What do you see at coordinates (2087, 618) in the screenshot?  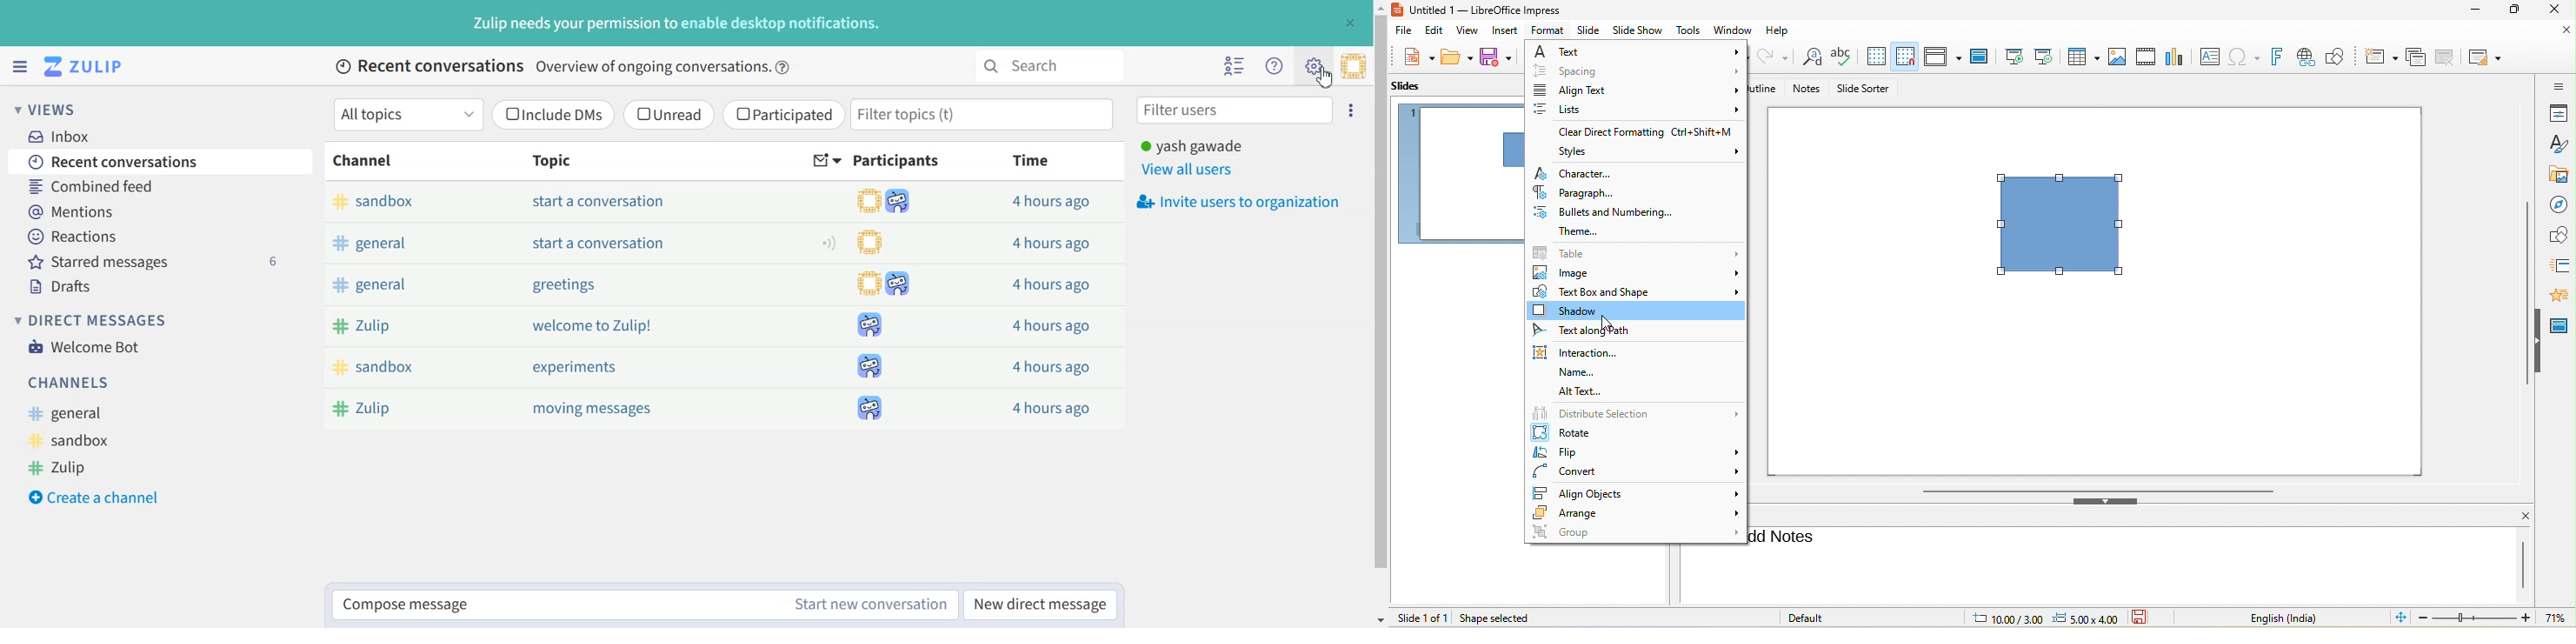 I see `5.00x4.00` at bounding box center [2087, 618].